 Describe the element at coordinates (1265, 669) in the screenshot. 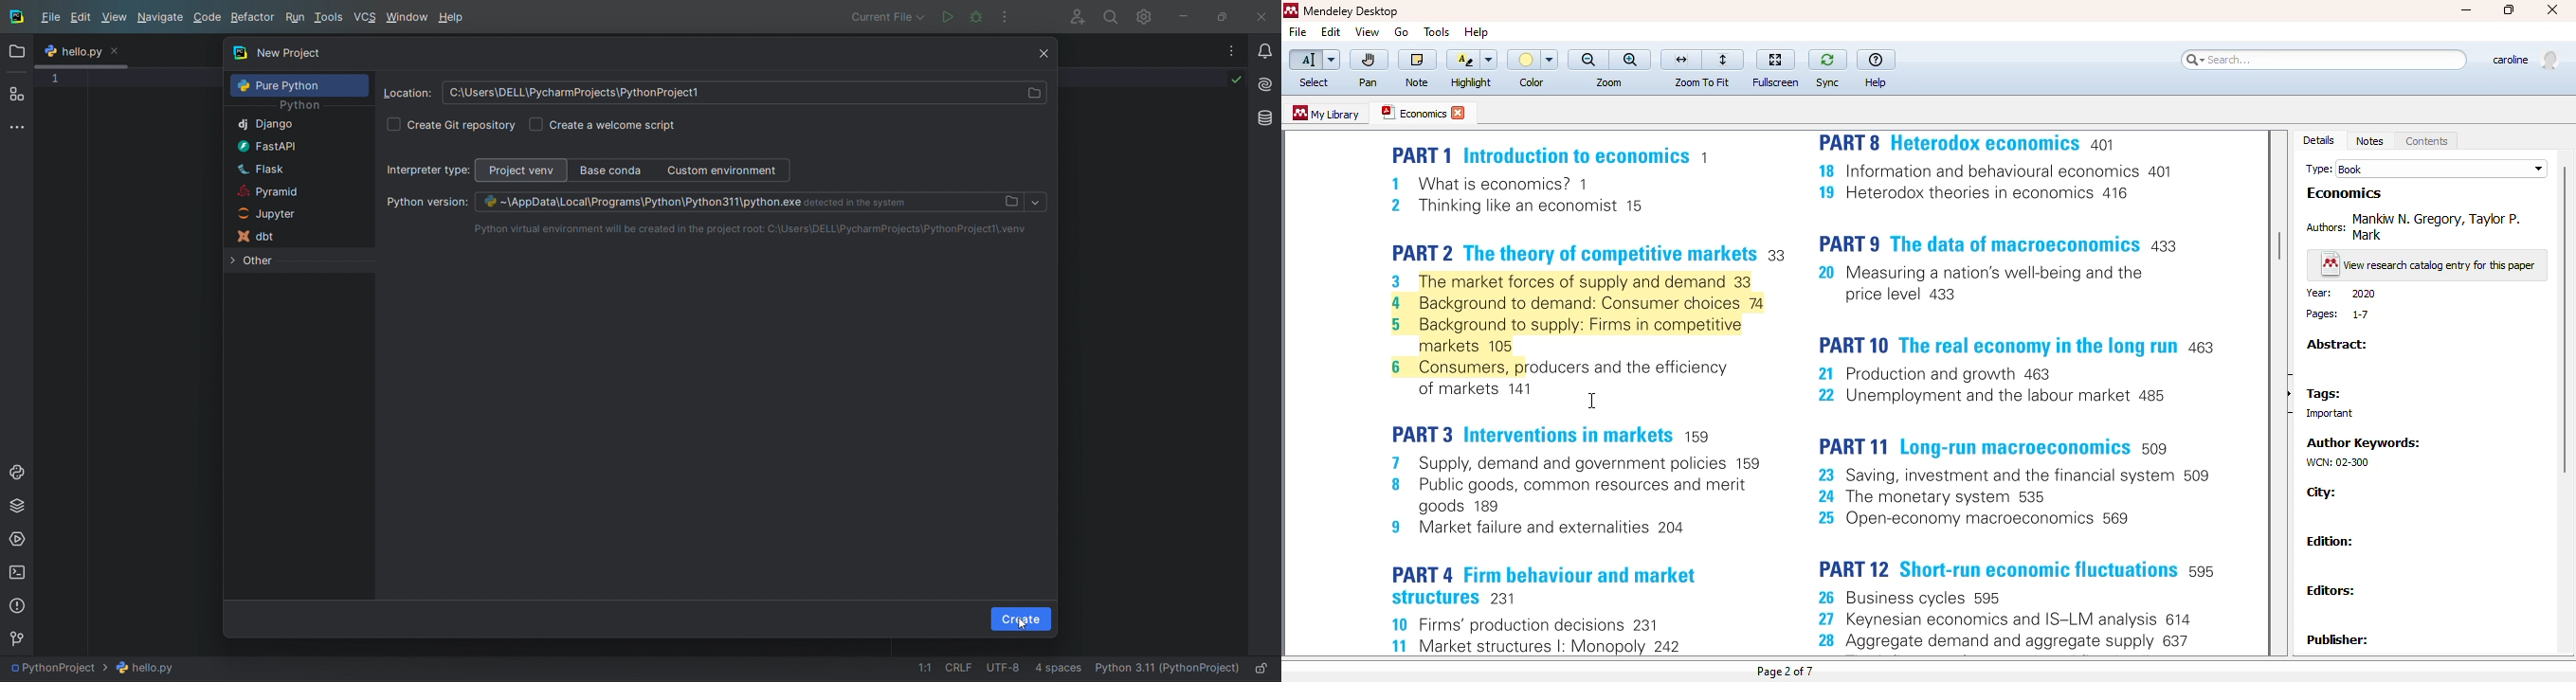

I see `lock` at that location.